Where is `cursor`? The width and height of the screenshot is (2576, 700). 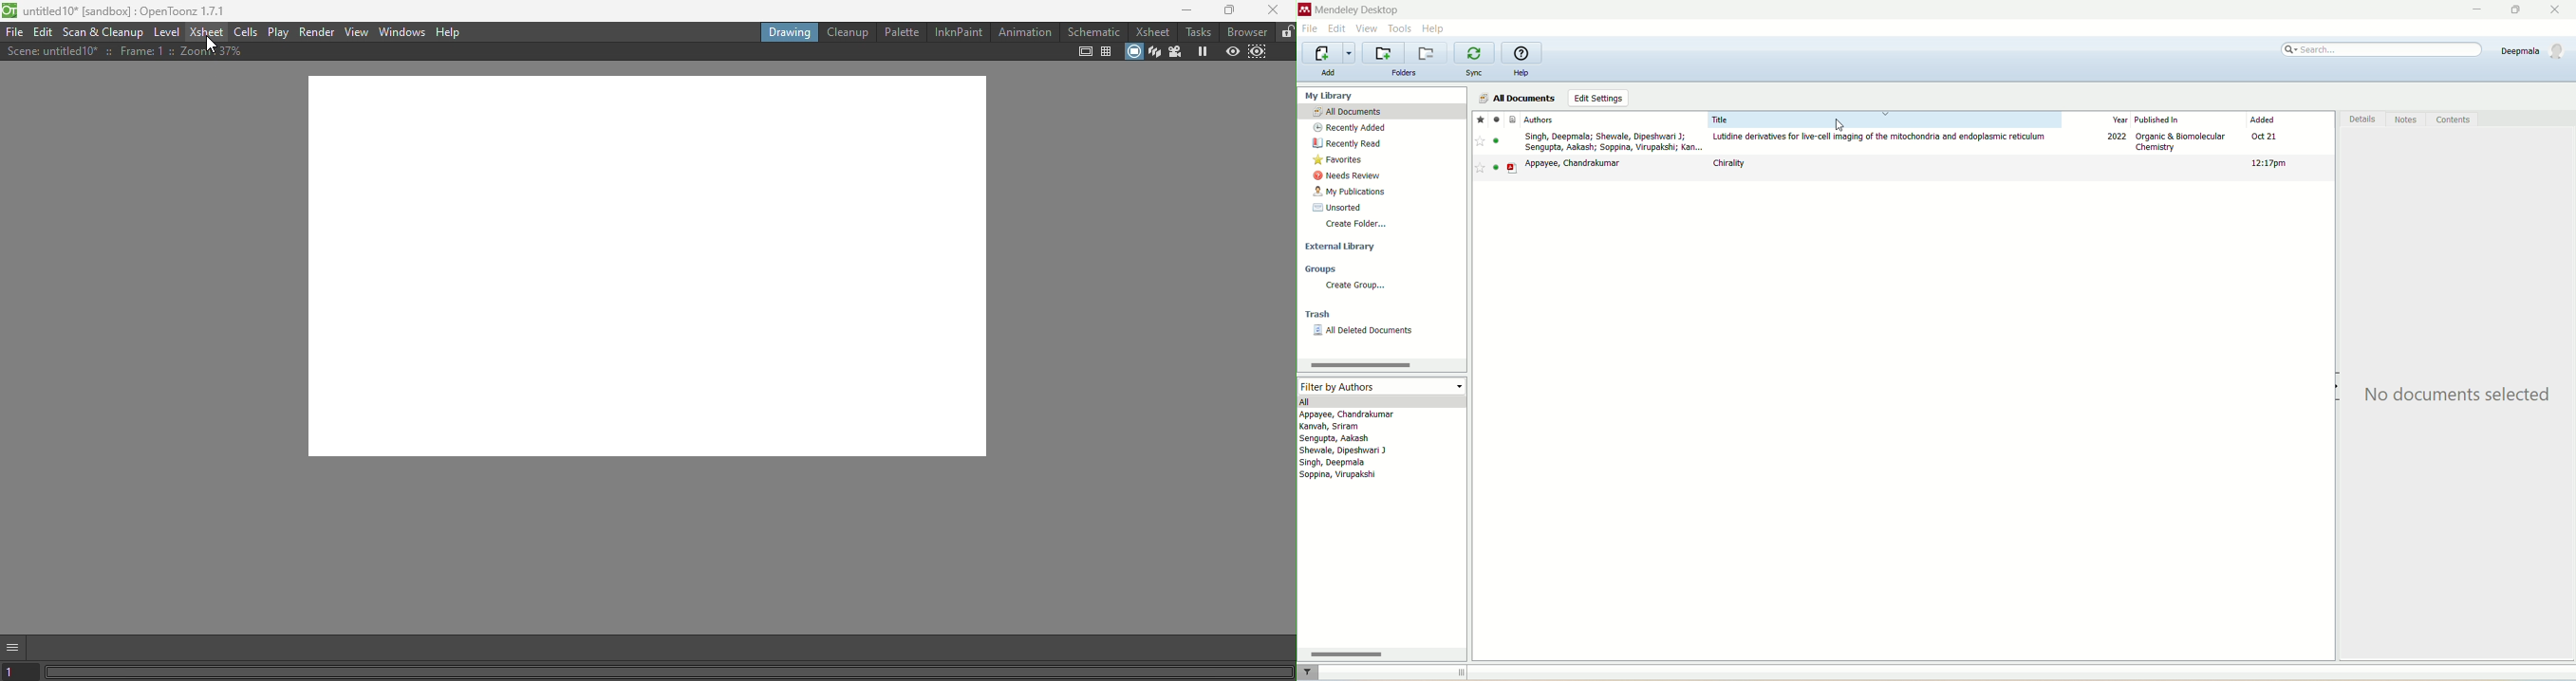
cursor is located at coordinates (1847, 125).